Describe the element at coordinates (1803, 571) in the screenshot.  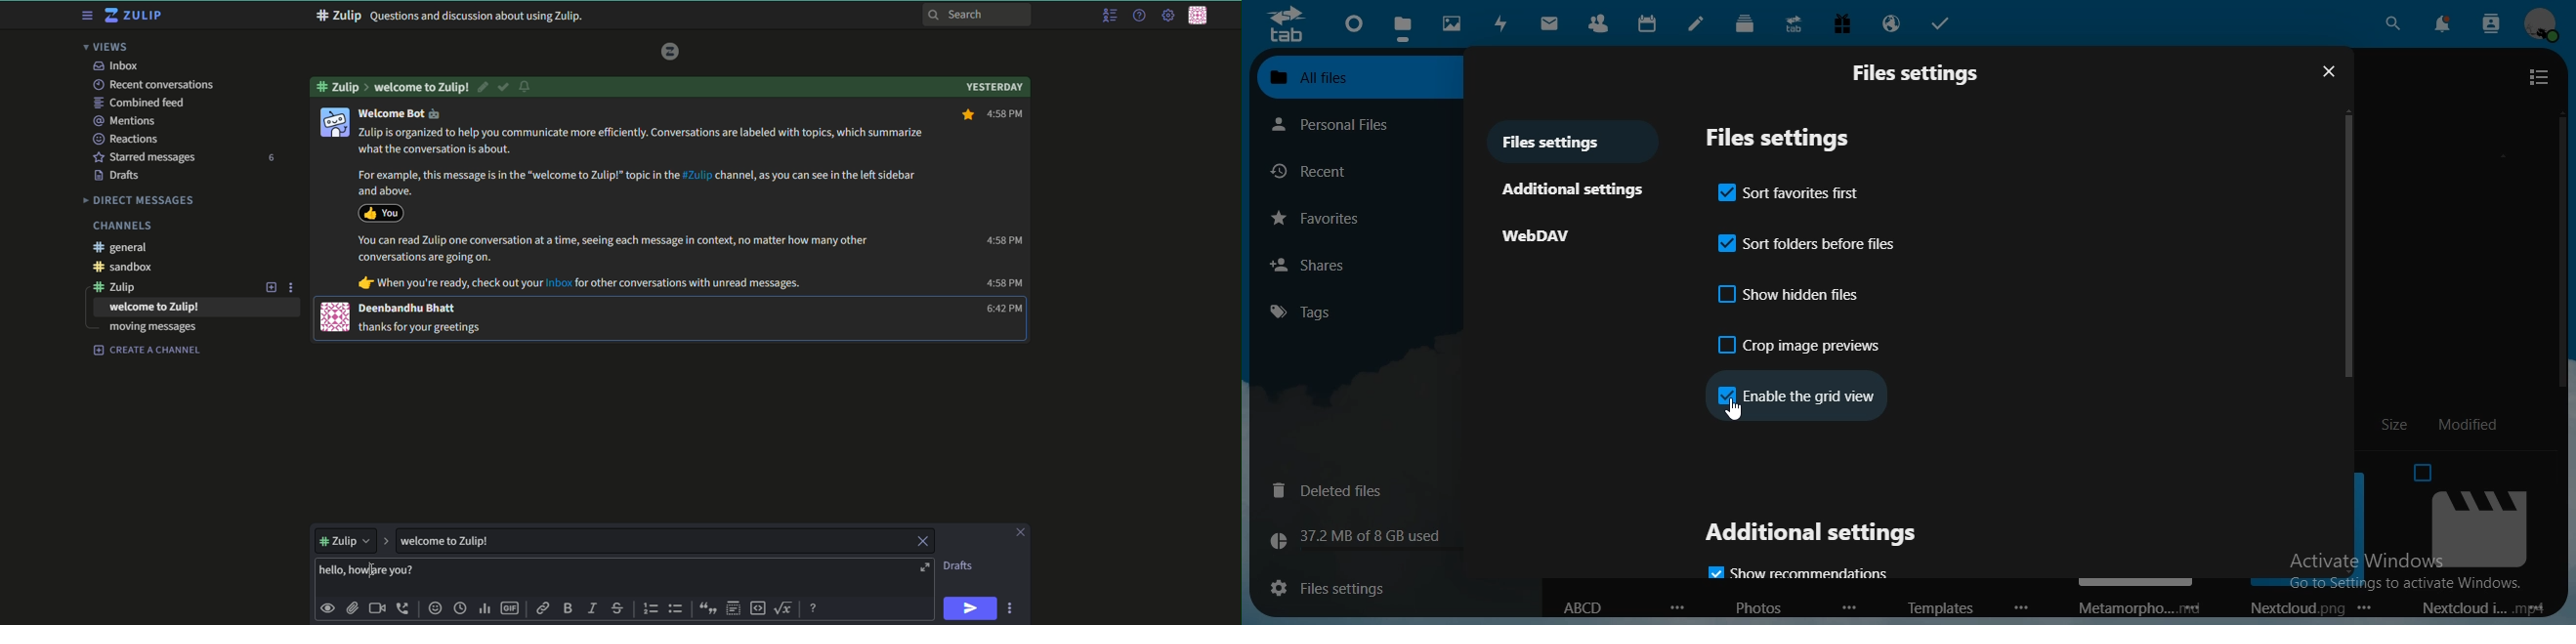
I see `show recommendations` at that location.